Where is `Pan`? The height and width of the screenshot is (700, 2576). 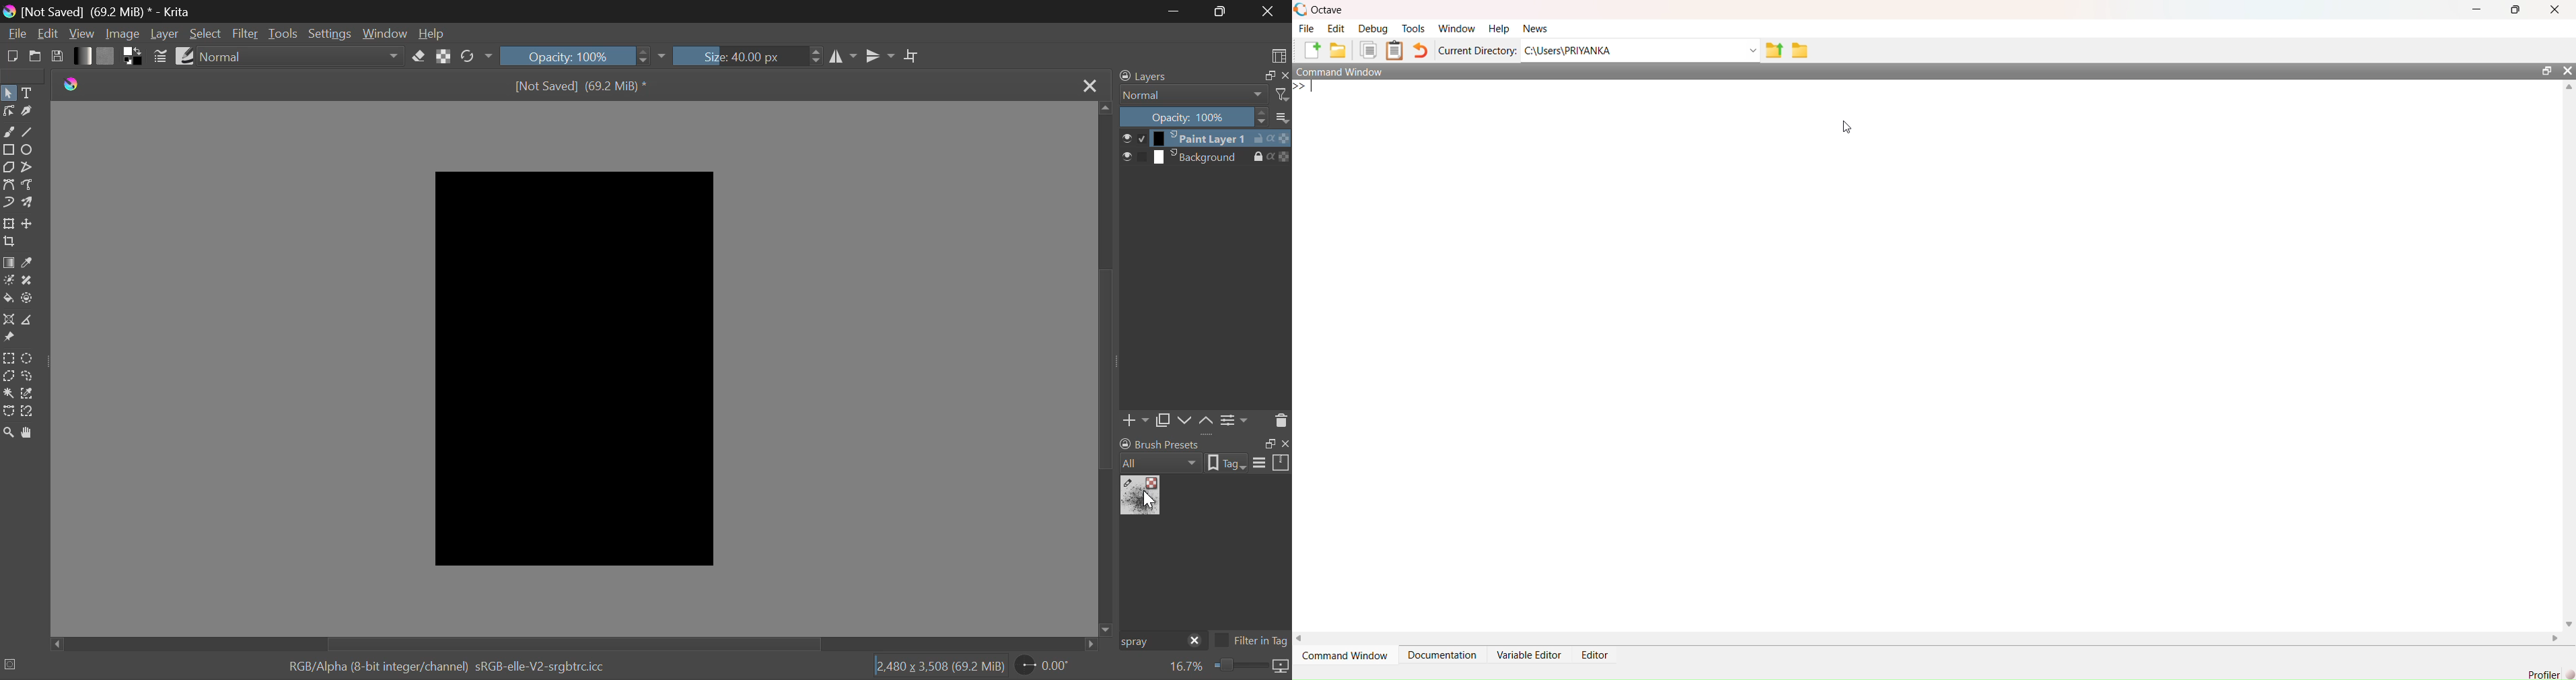
Pan is located at coordinates (30, 434).